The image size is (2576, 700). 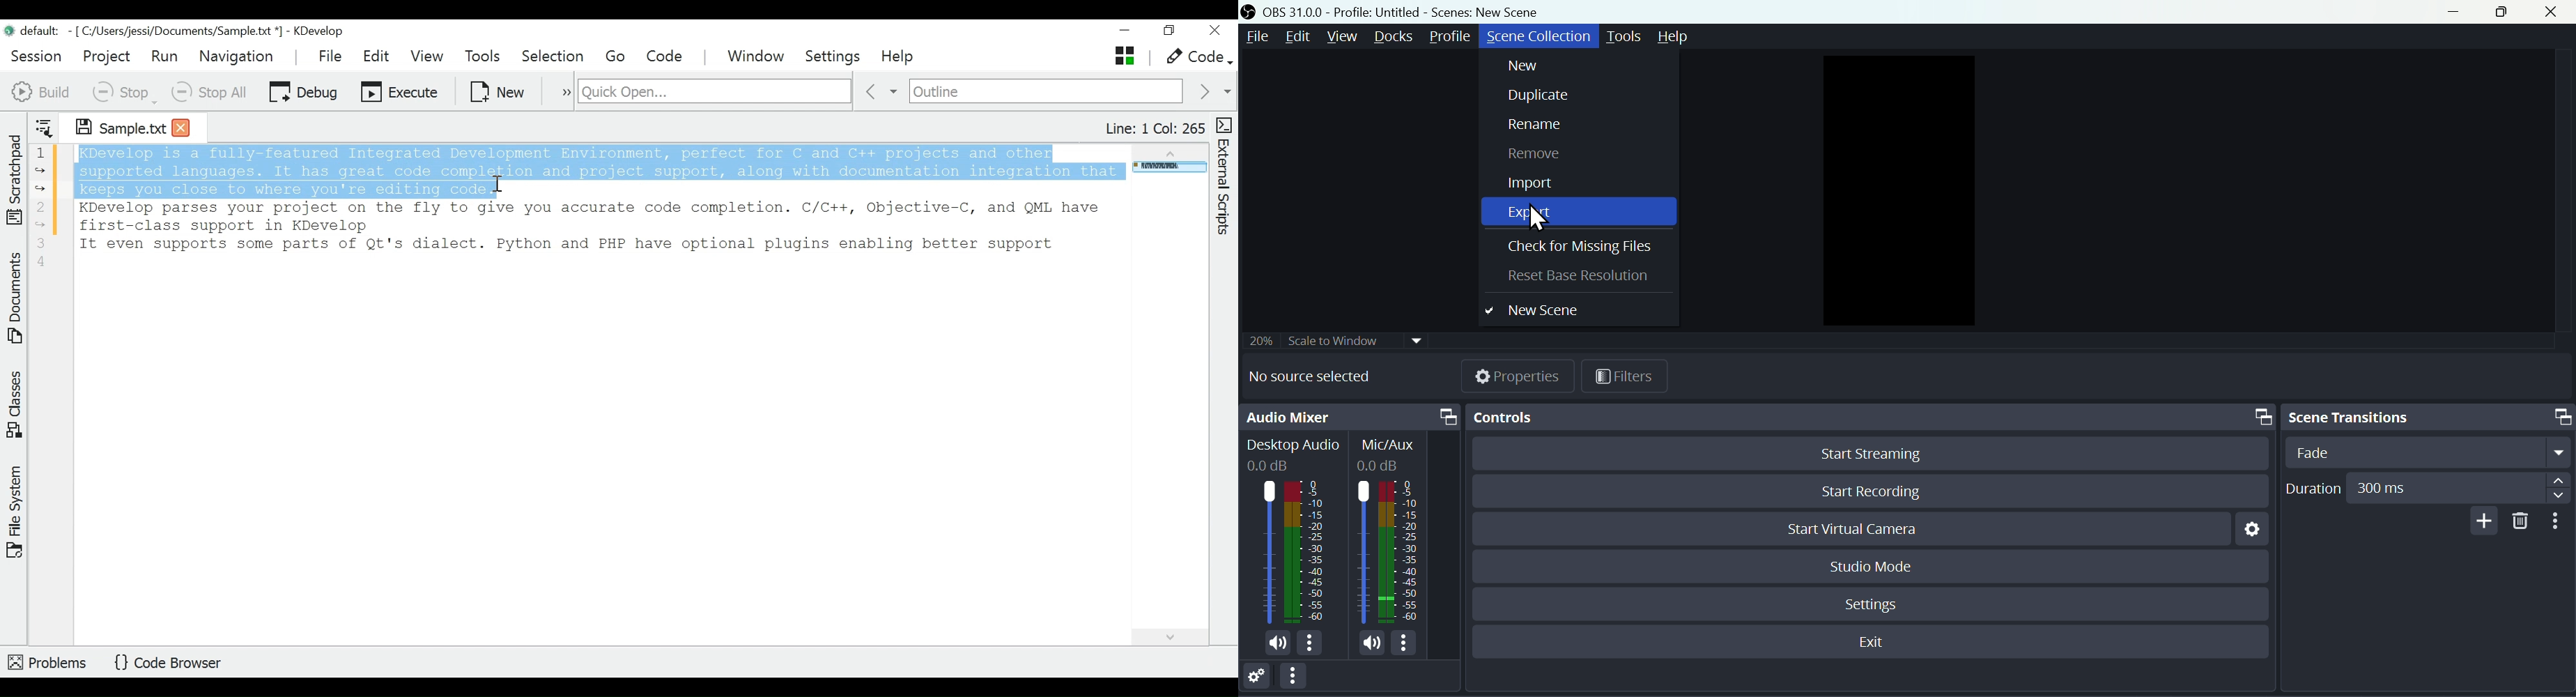 I want to click on Docks, so click(x=1396, y=38).